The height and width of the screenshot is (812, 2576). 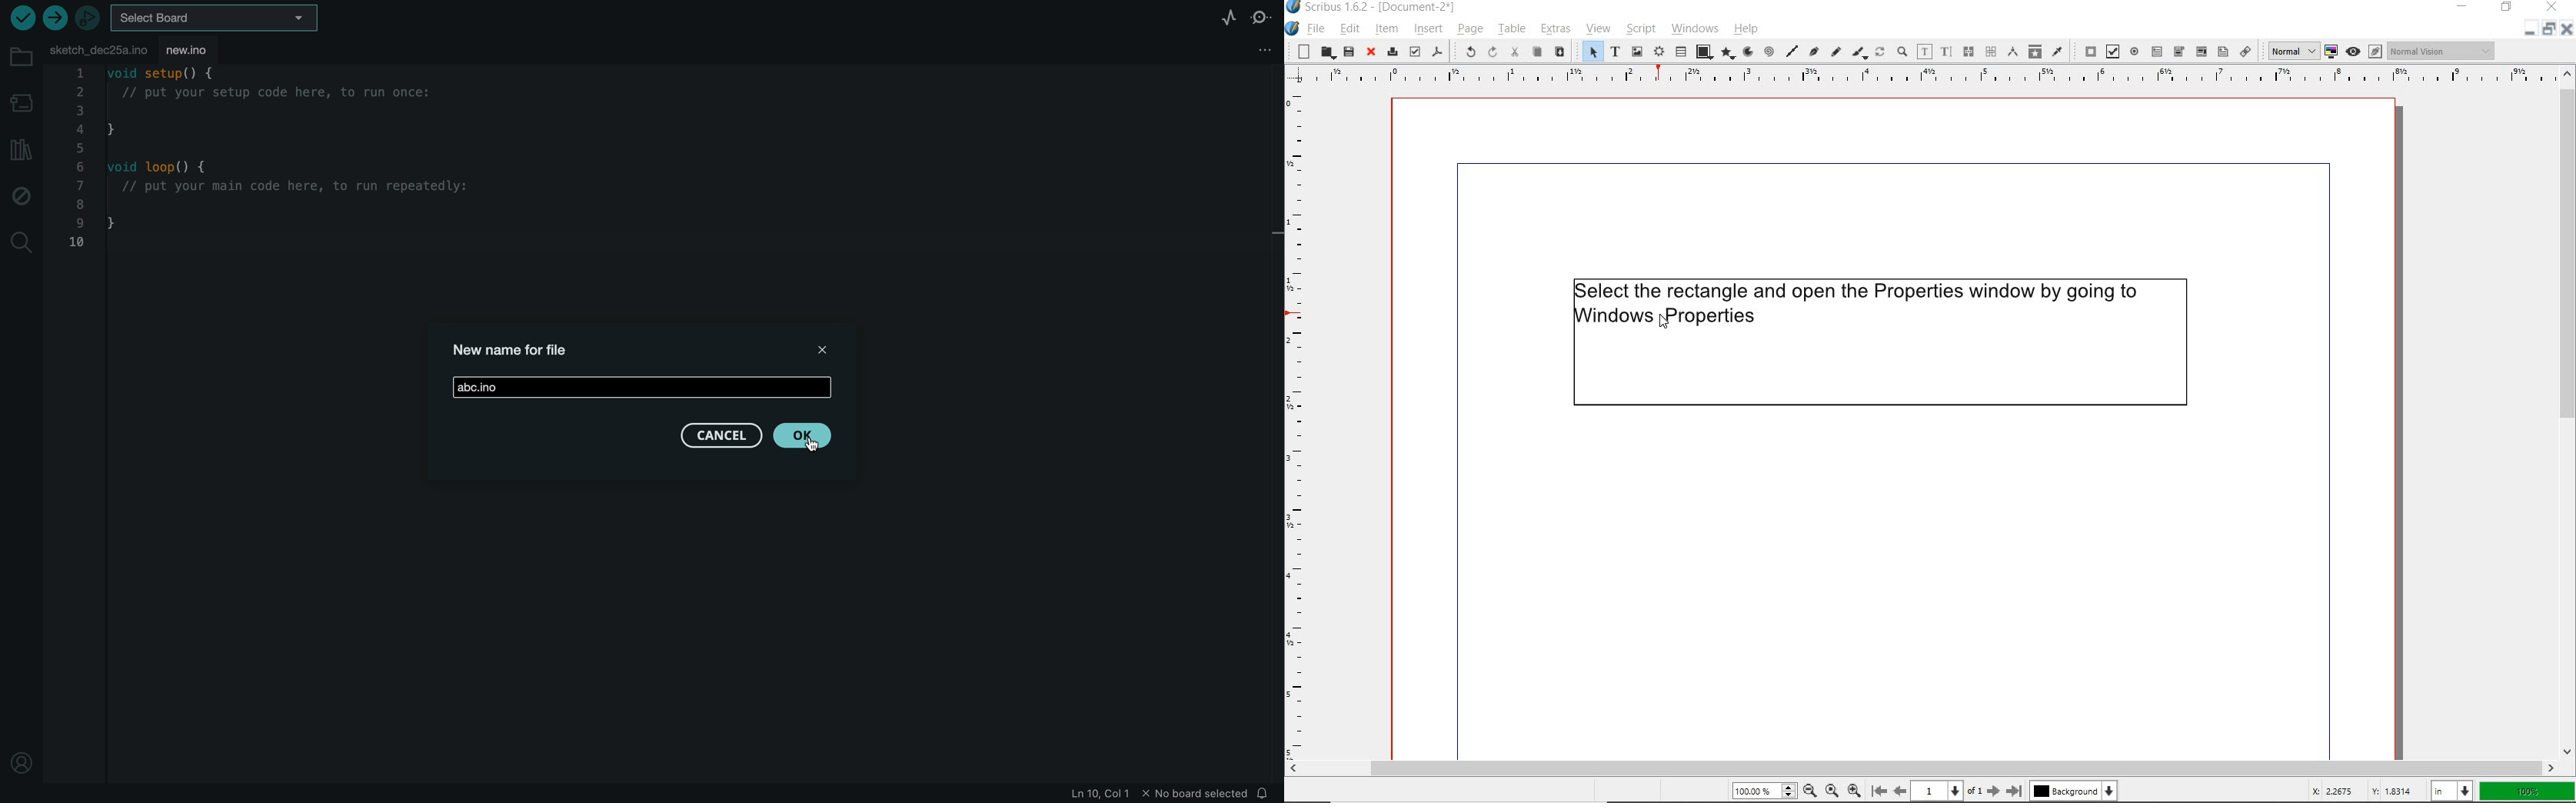 What do you see at coordinates (1762, 791) in the screenshot?
I see `100.00%` at bounding box center [1762, 791].